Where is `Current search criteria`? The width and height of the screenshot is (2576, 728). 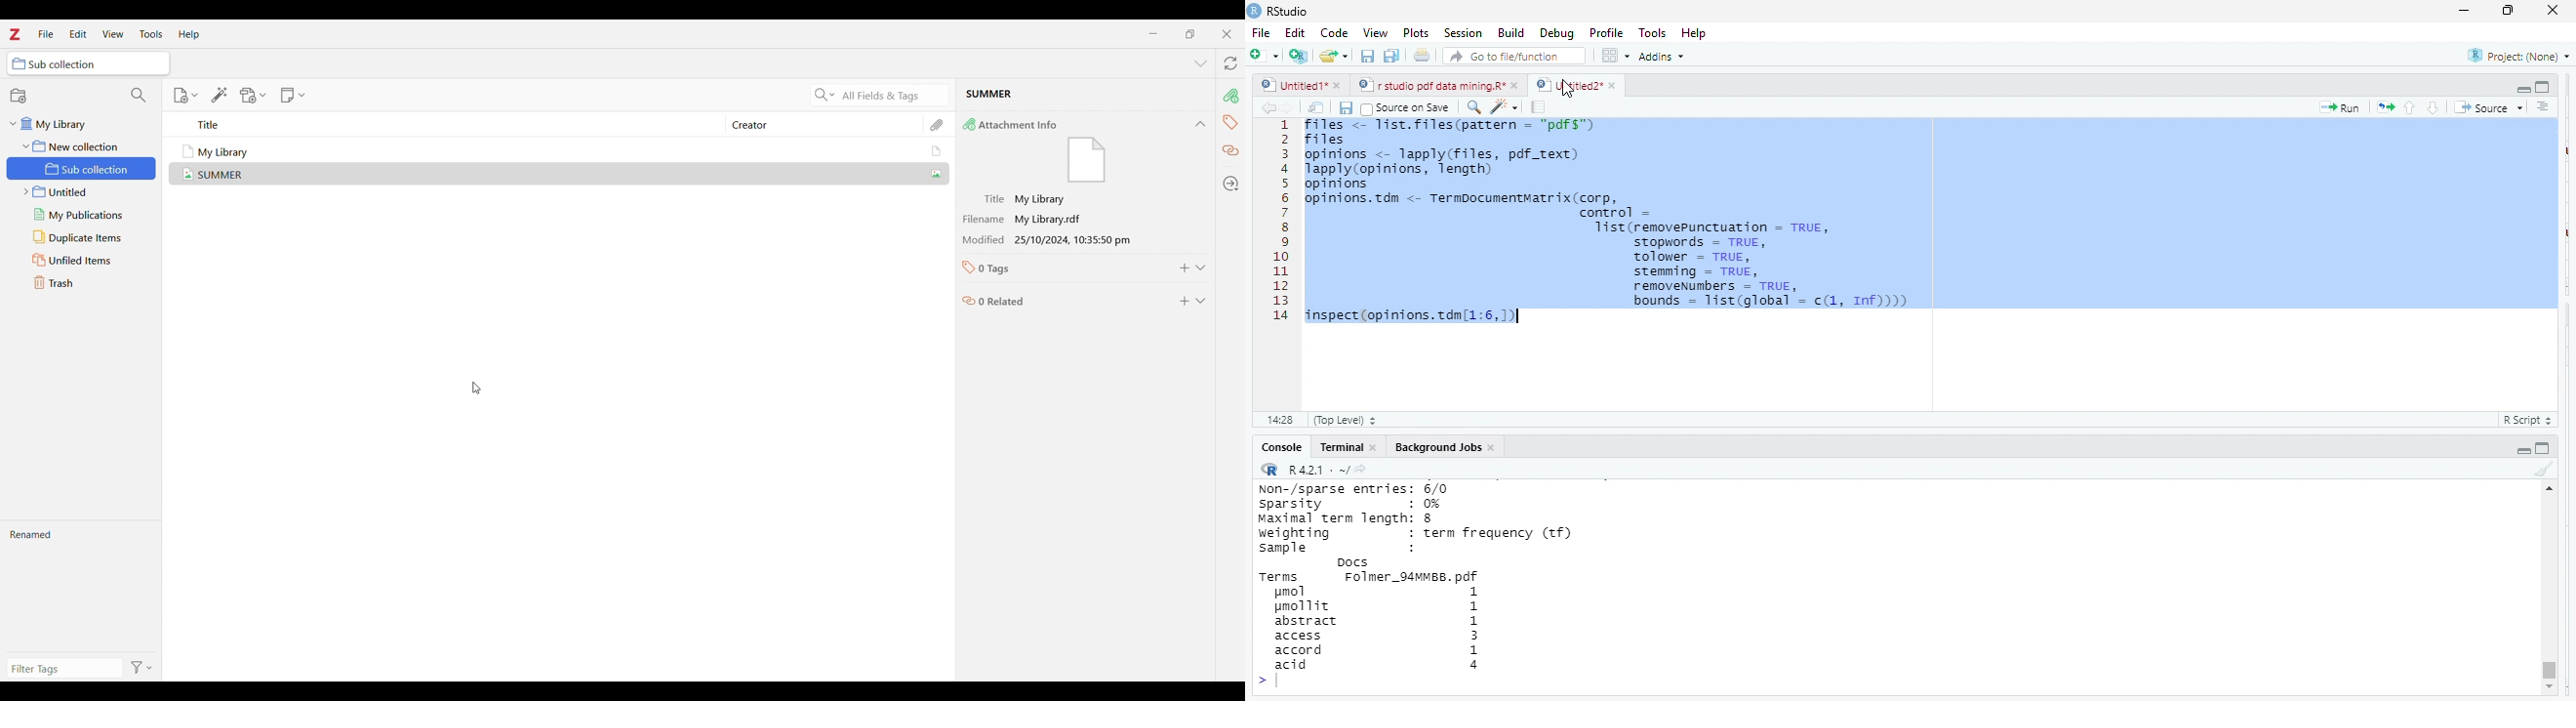
Current search criteria is located at coordinates (892, 95).